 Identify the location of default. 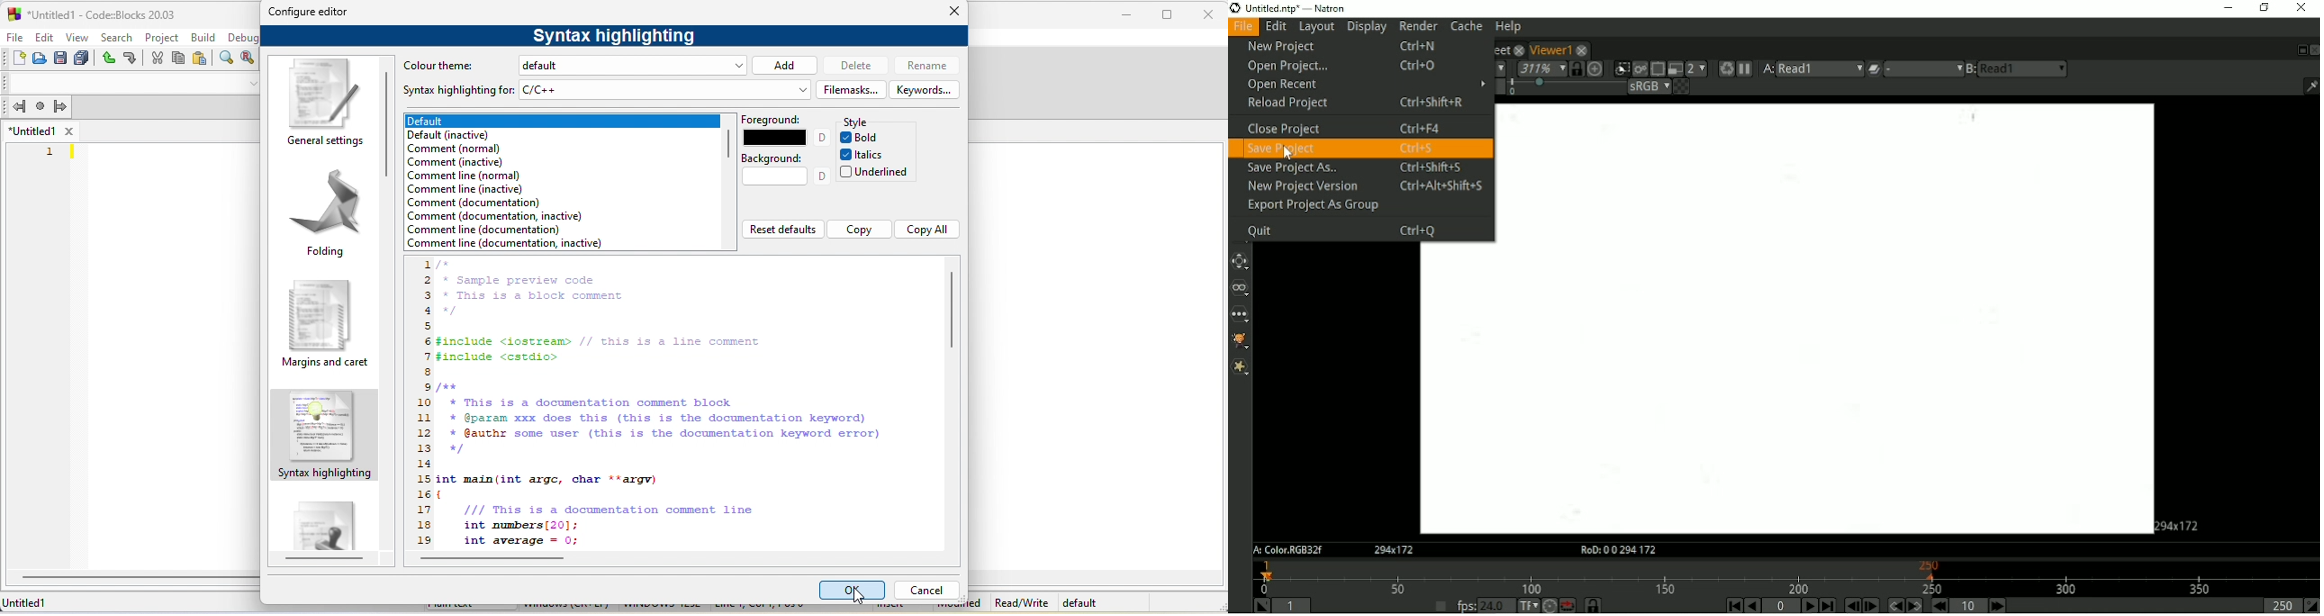
(635, 65).